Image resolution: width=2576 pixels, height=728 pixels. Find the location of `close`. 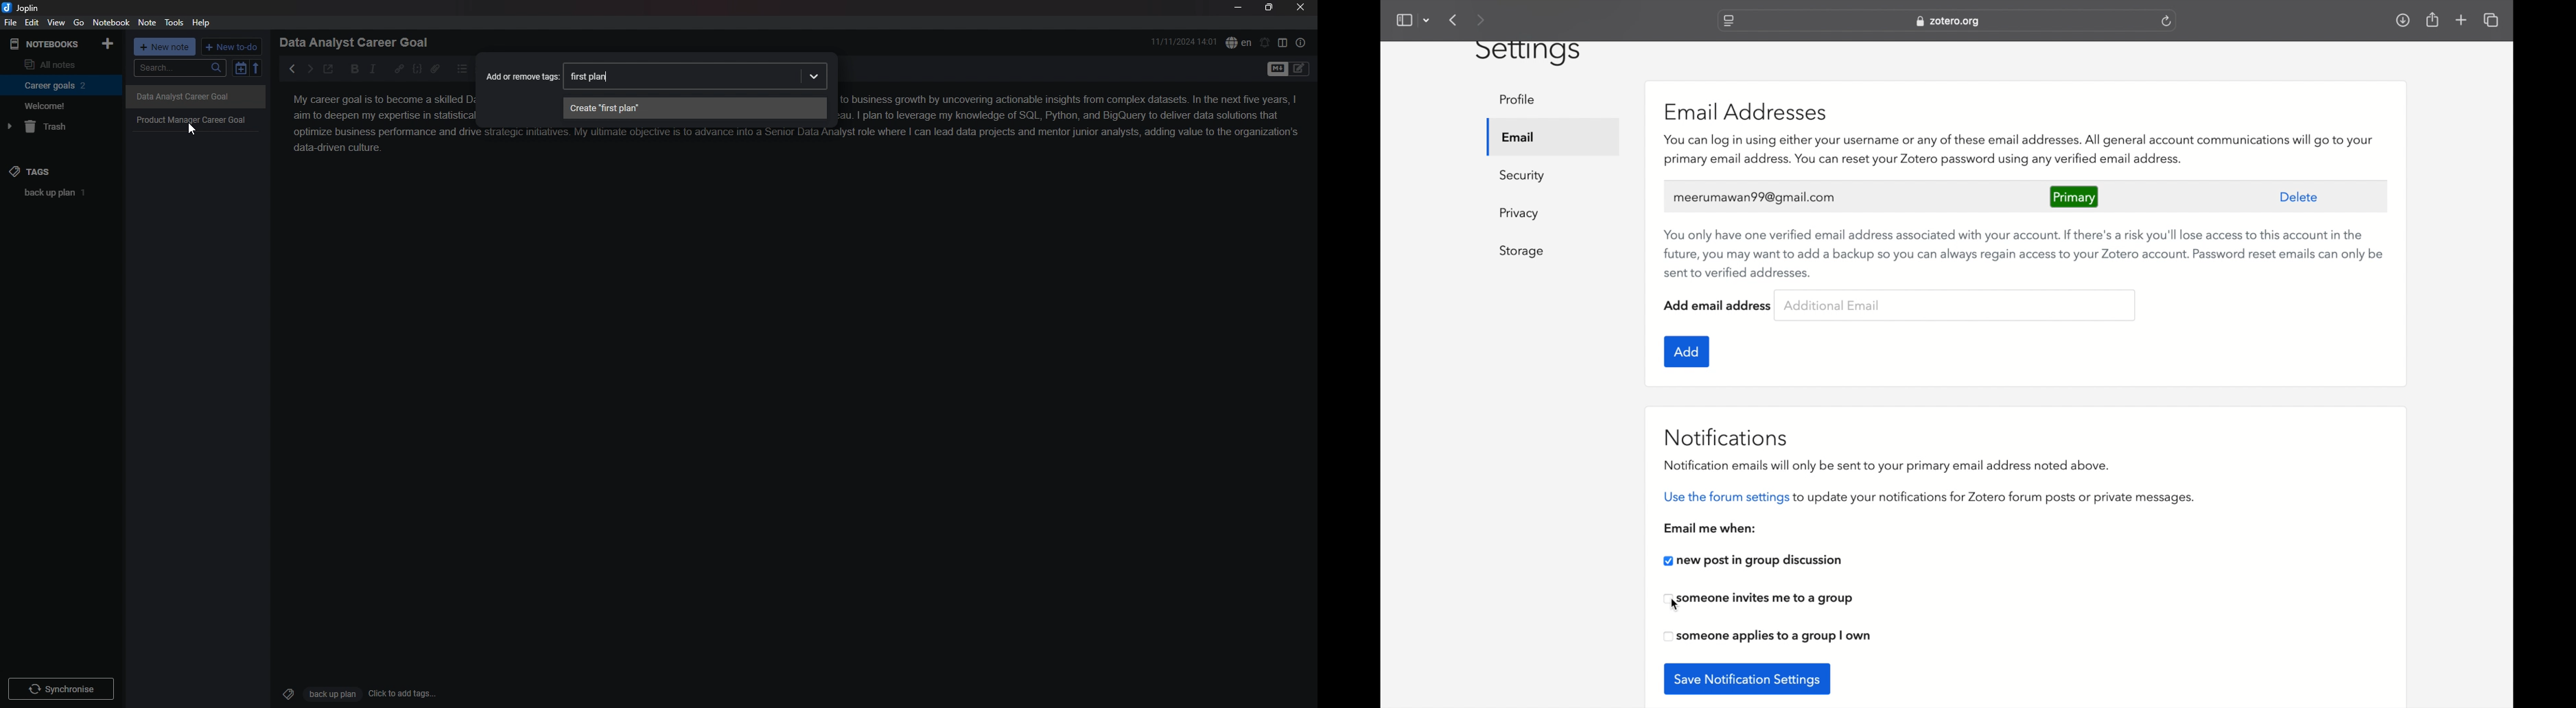

close is located at coordinates (1300, 7).